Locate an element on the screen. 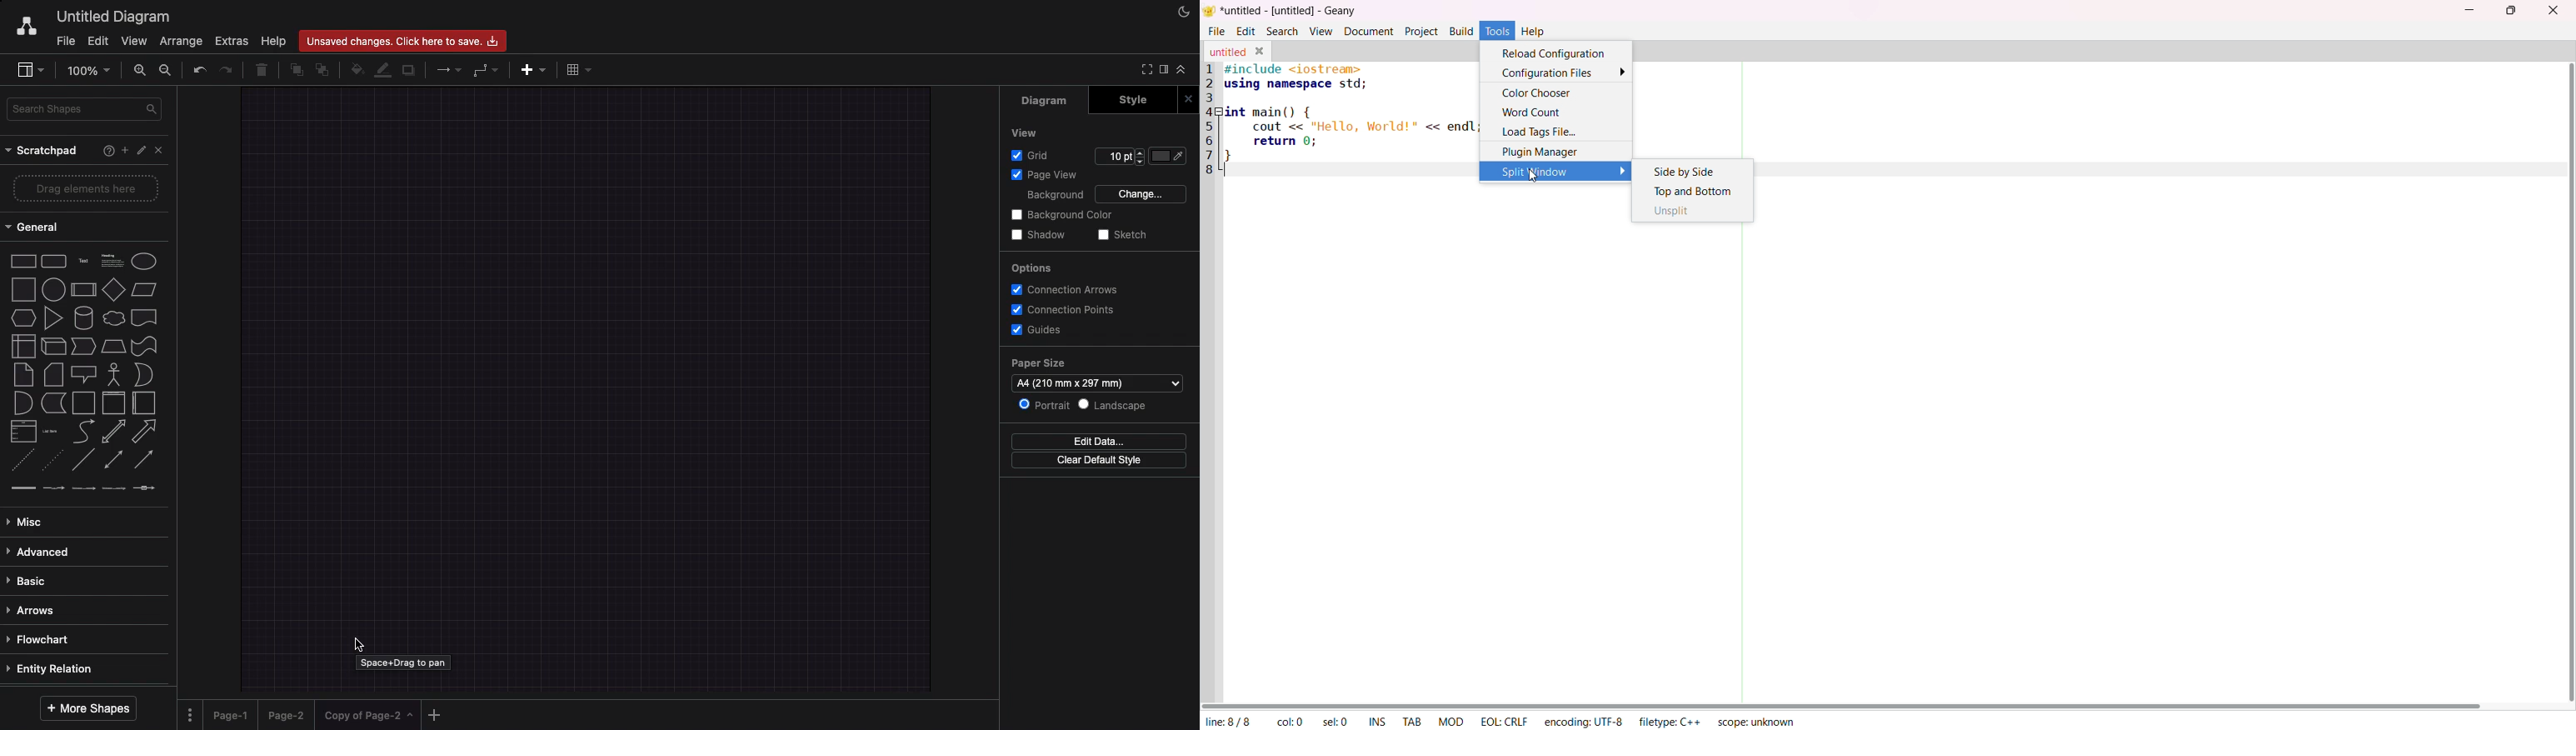 The width and height of the screenshot is (2576, 756). To back is located at coordinates (324, 71).